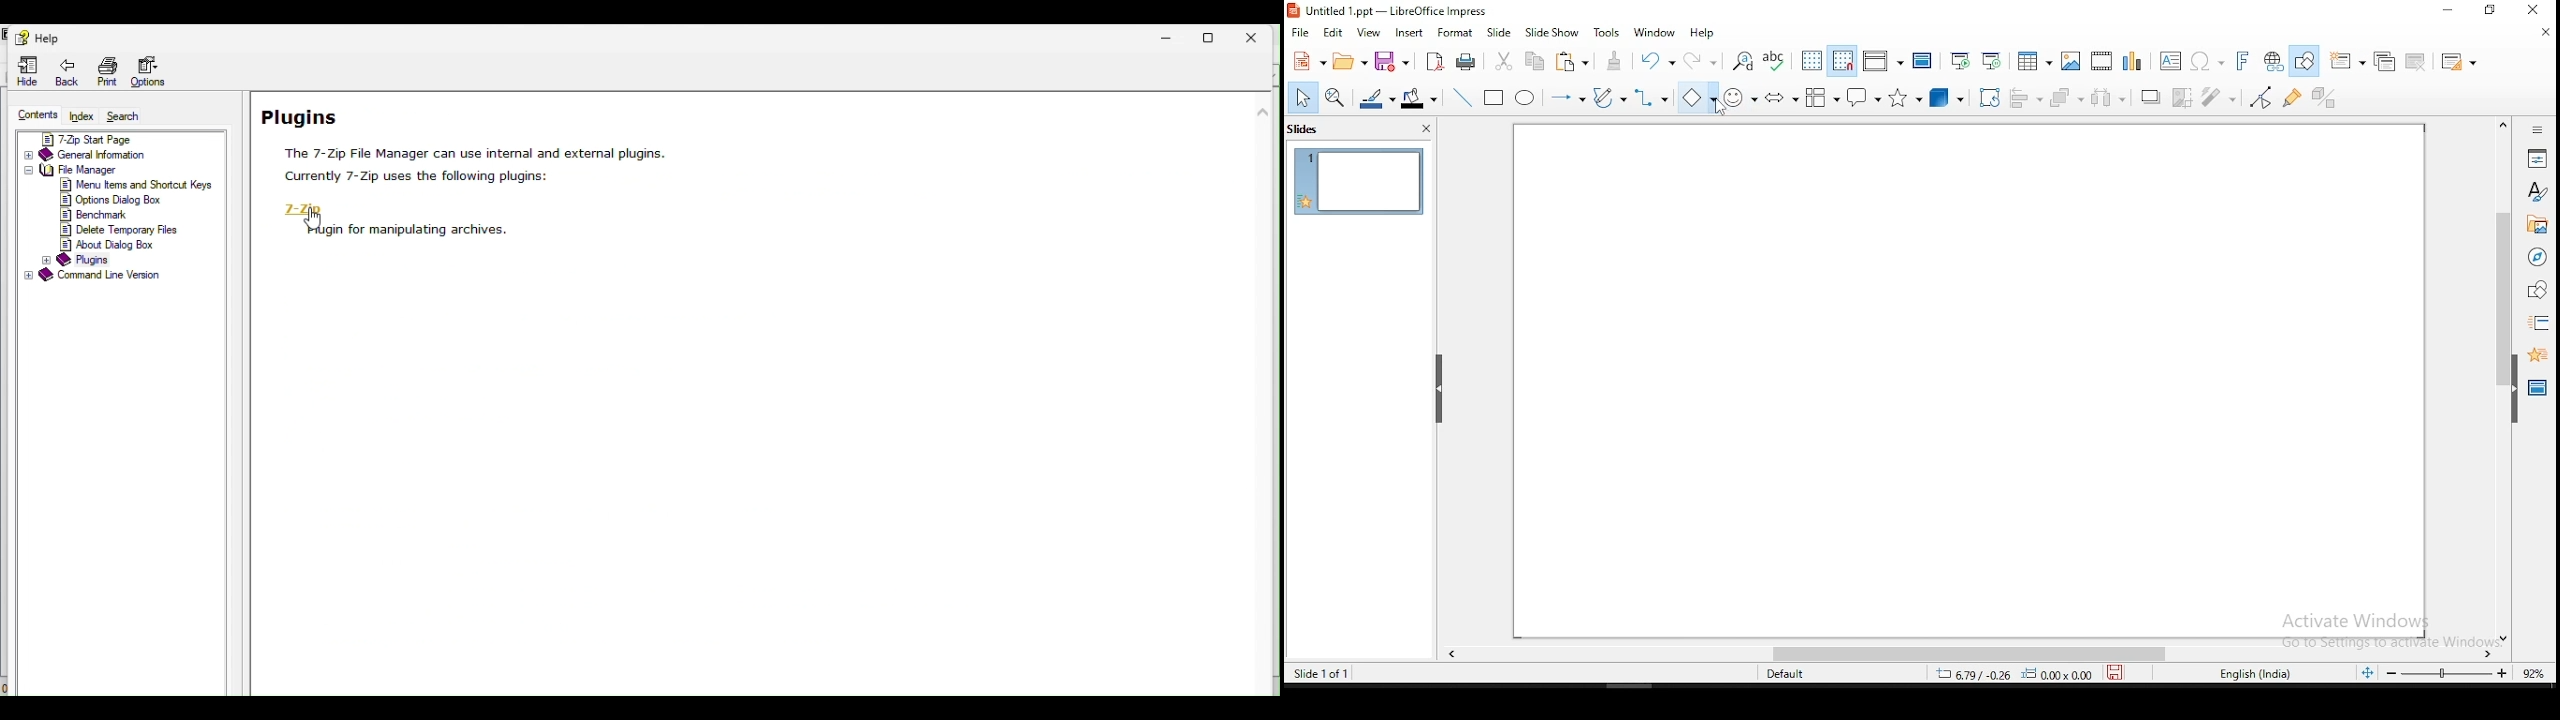 The width and height of the screenshot is (2576, 728). I want to click on start from first slide, so click(1960, 60).